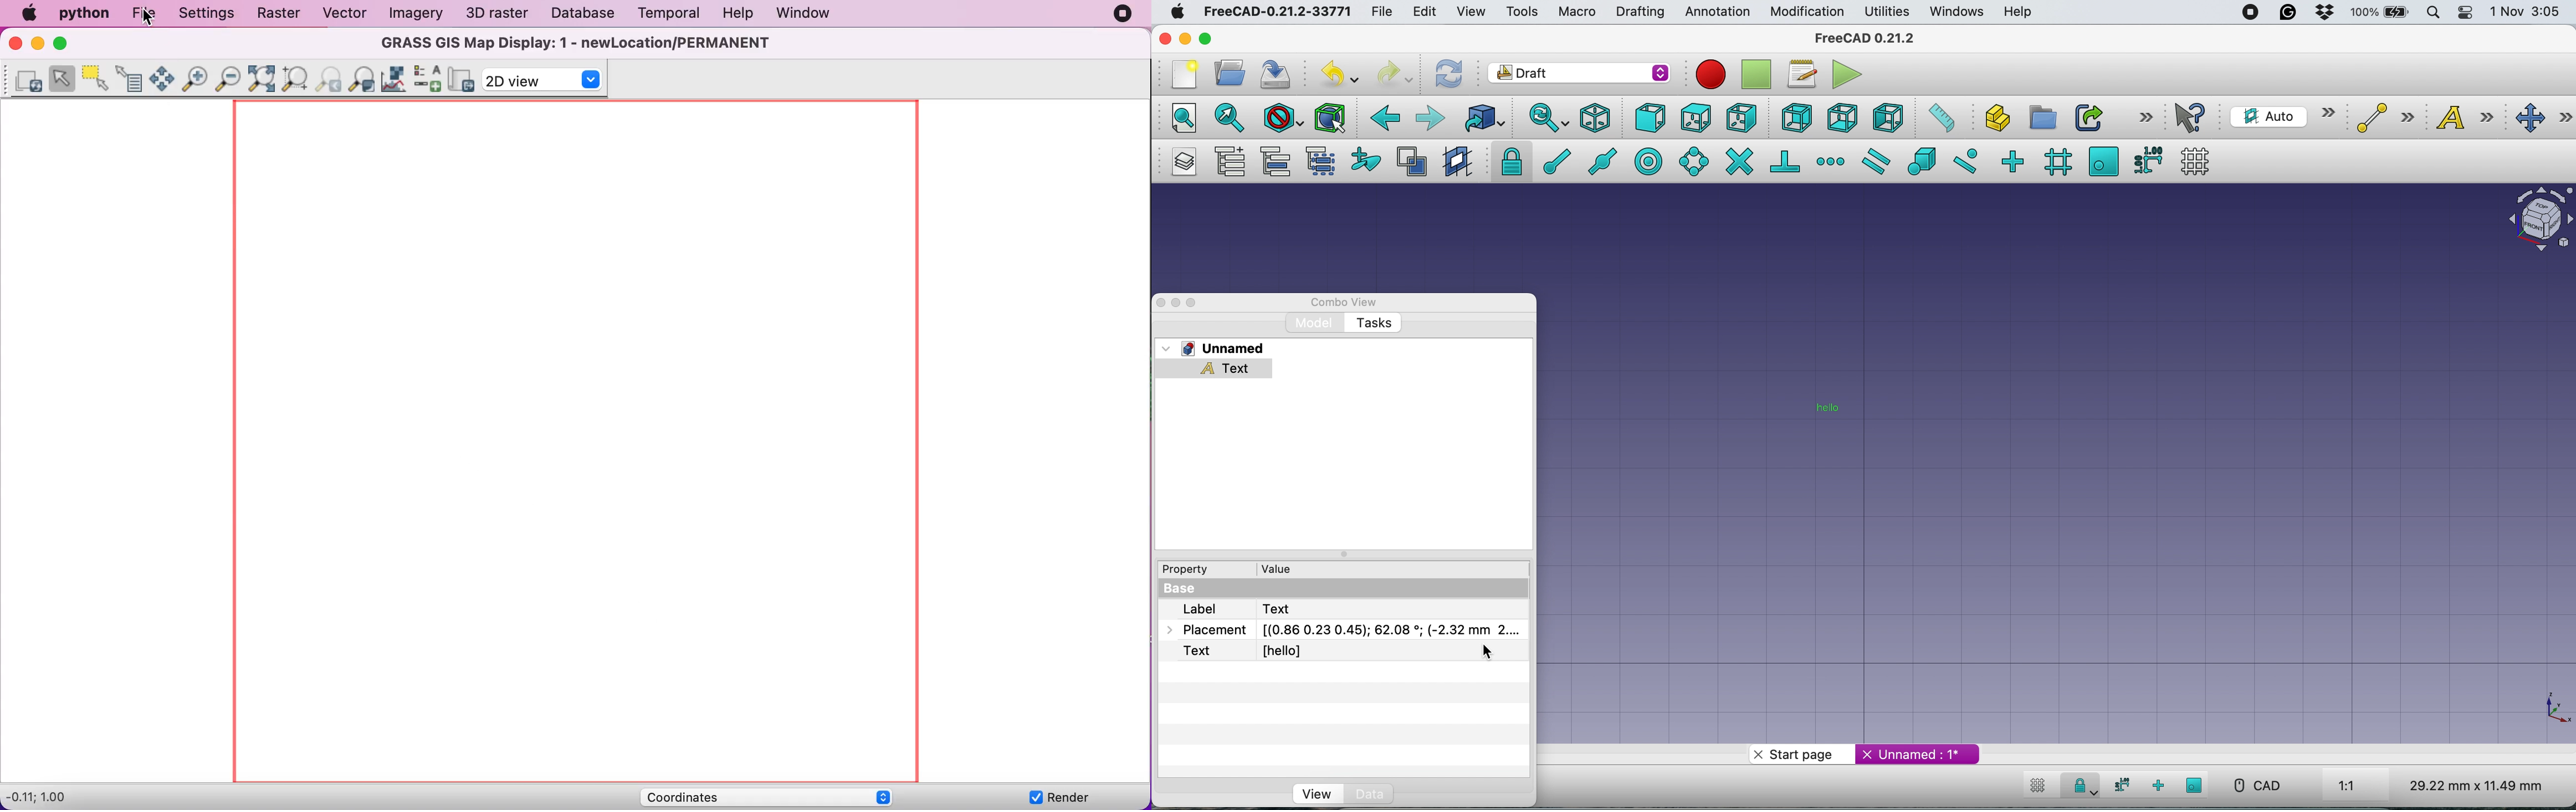 The image size is (2576, 812). I want to click on minimise, so click(1185, 40).